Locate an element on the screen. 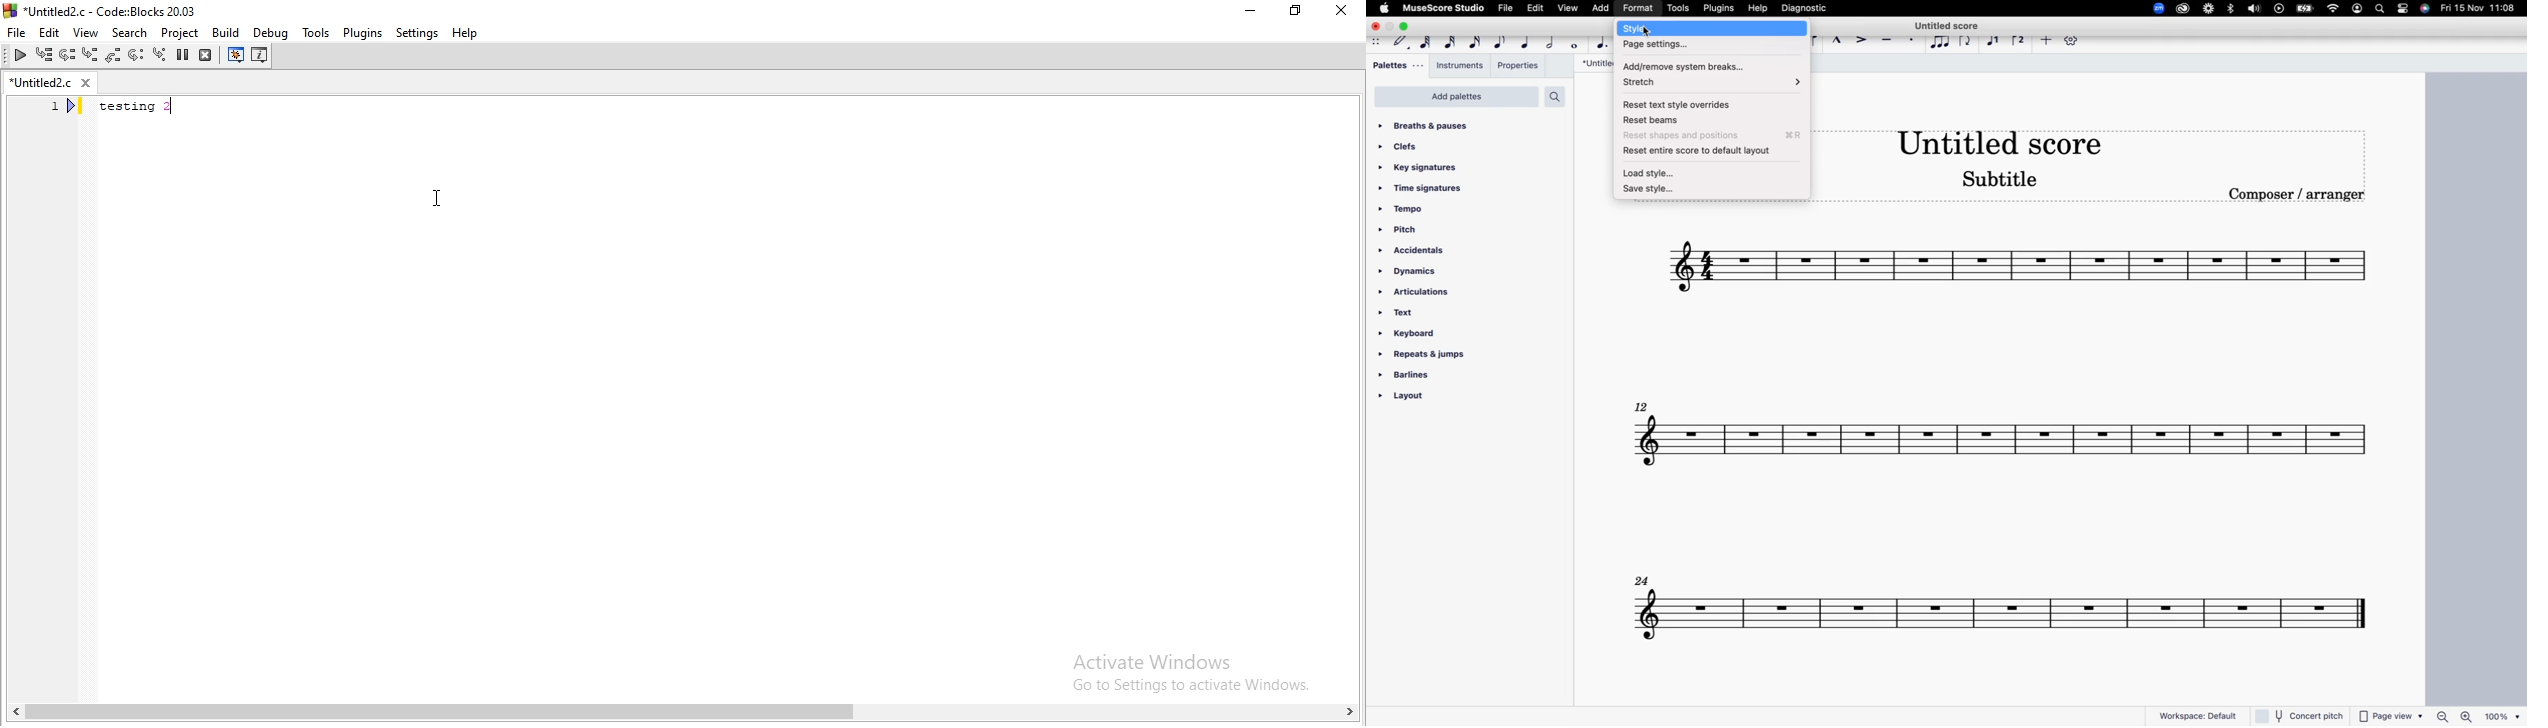 This screenshot has height=728, width=2548. tools is located at coordinates (315, 31).